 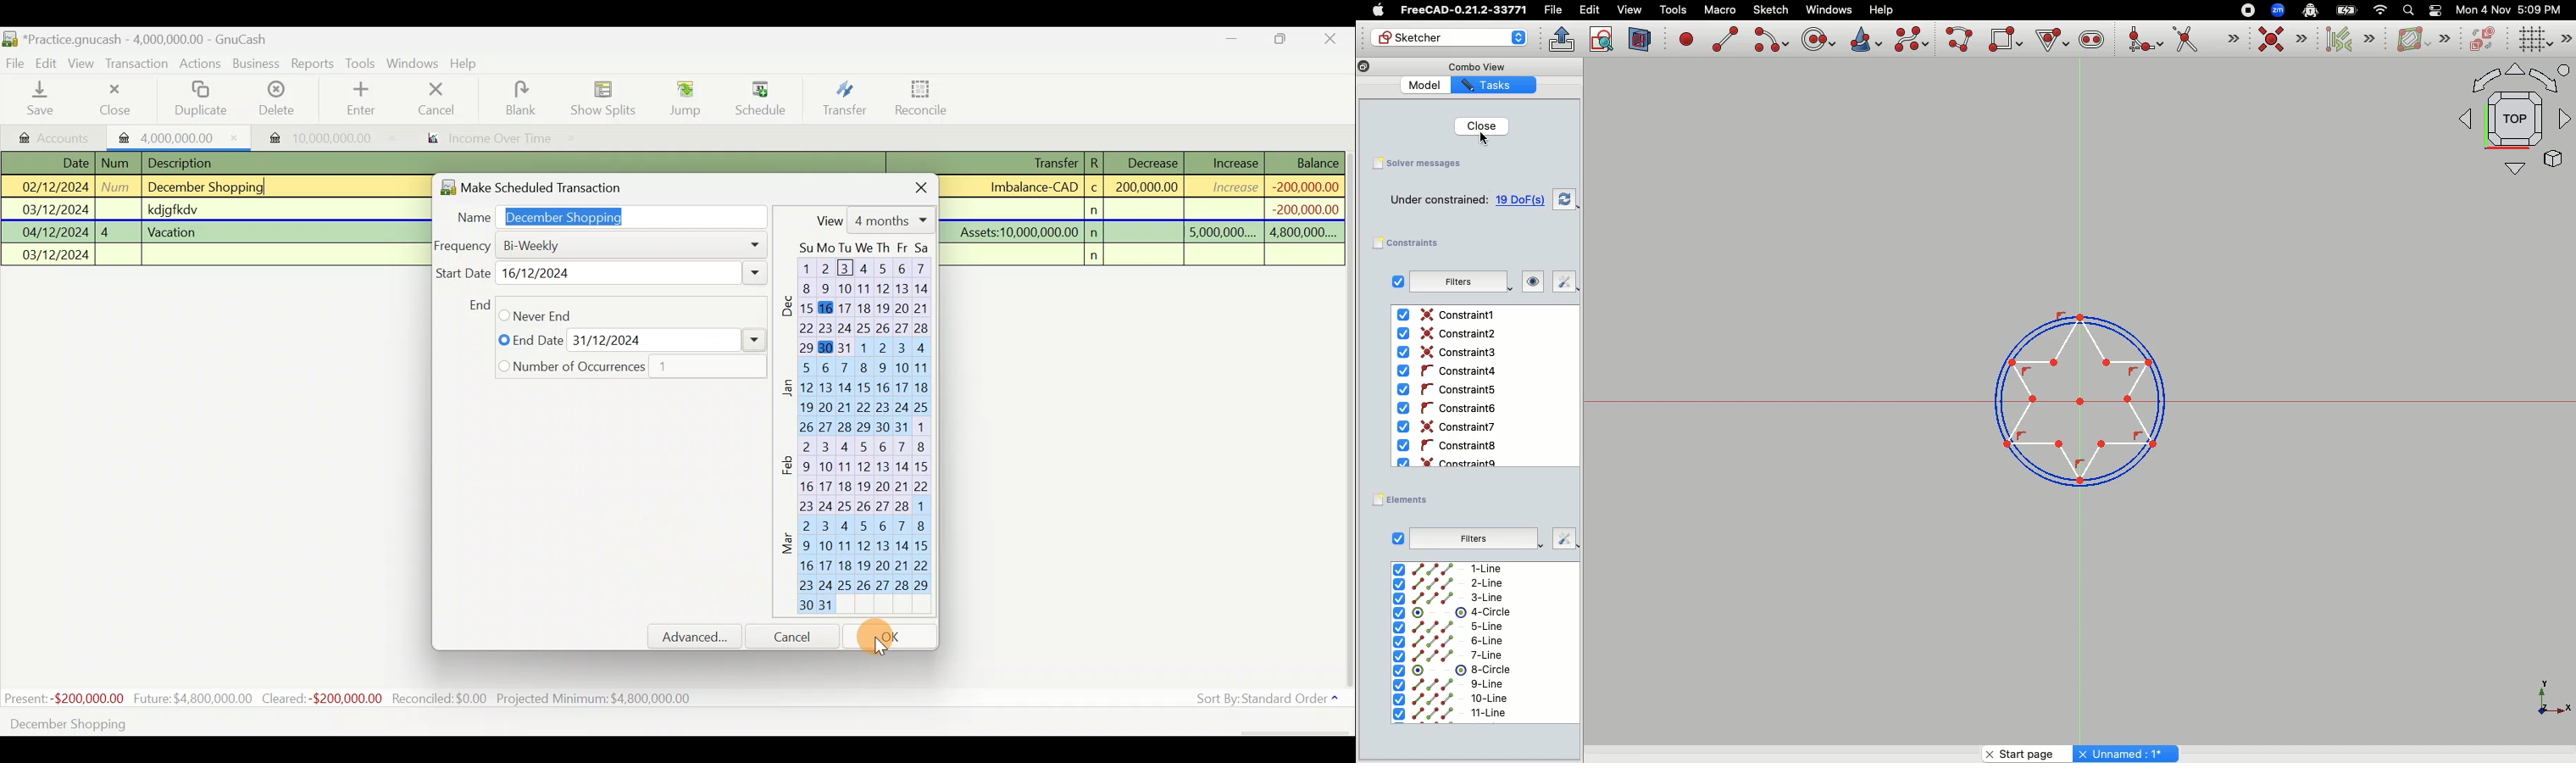 I want to click on Actions, so click(x=201, y=66).